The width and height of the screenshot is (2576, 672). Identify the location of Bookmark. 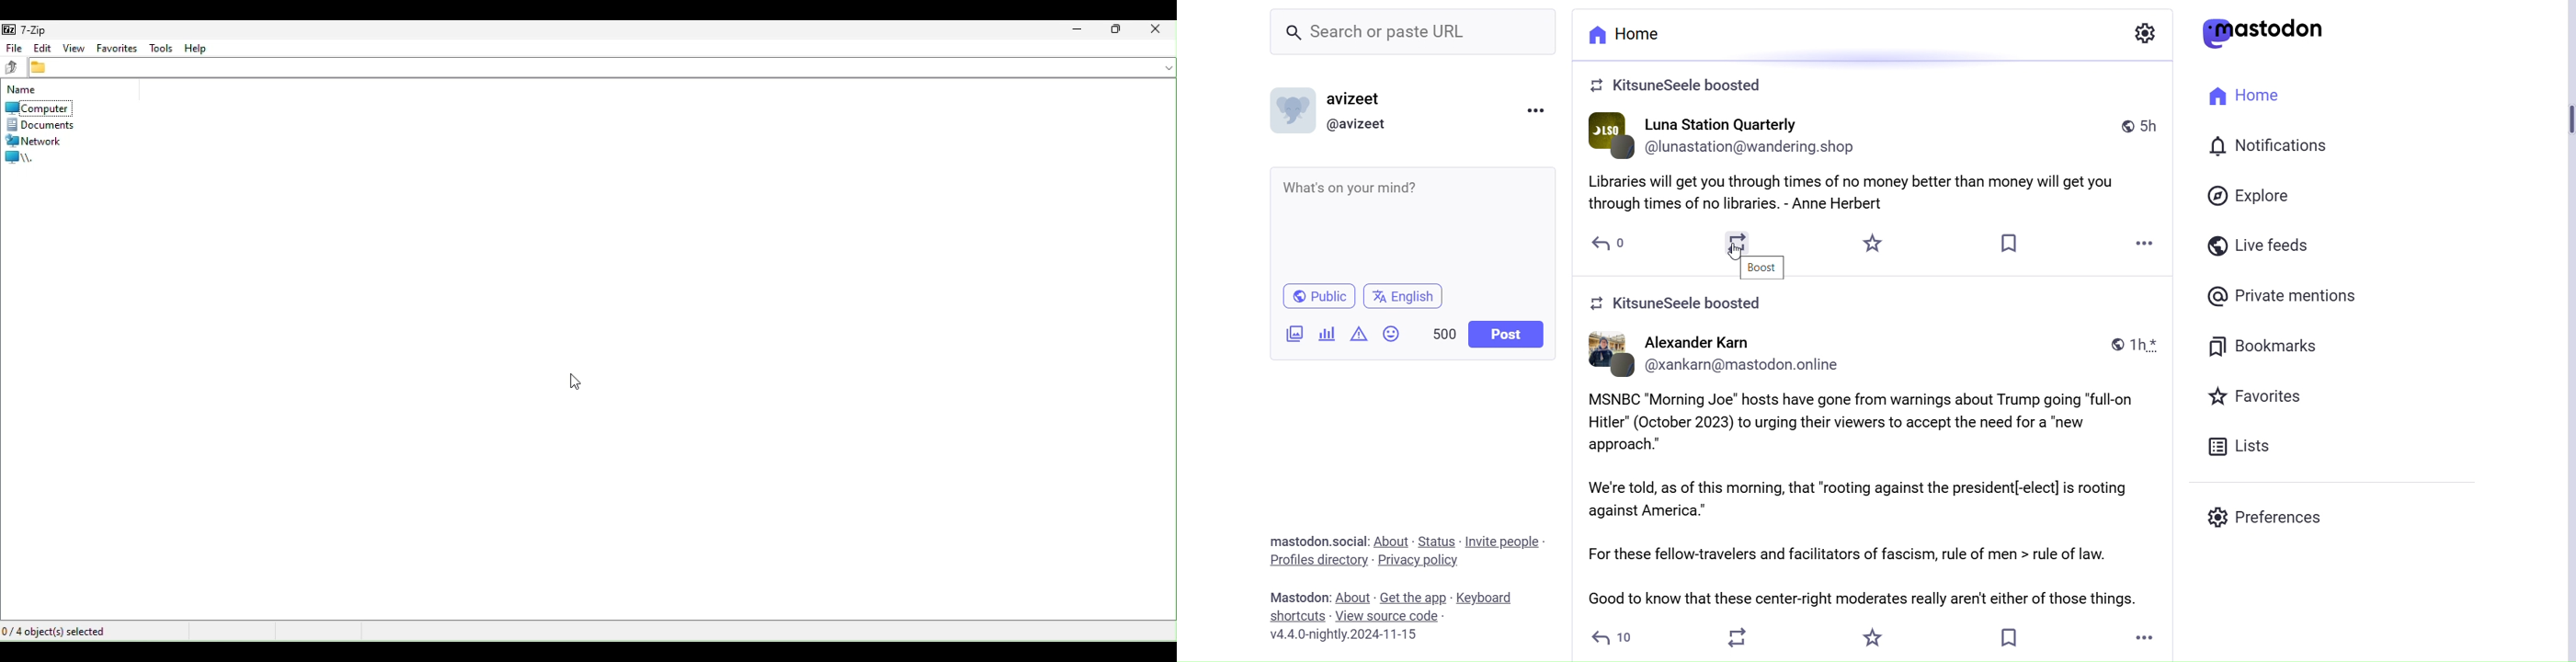
(2009, 636).